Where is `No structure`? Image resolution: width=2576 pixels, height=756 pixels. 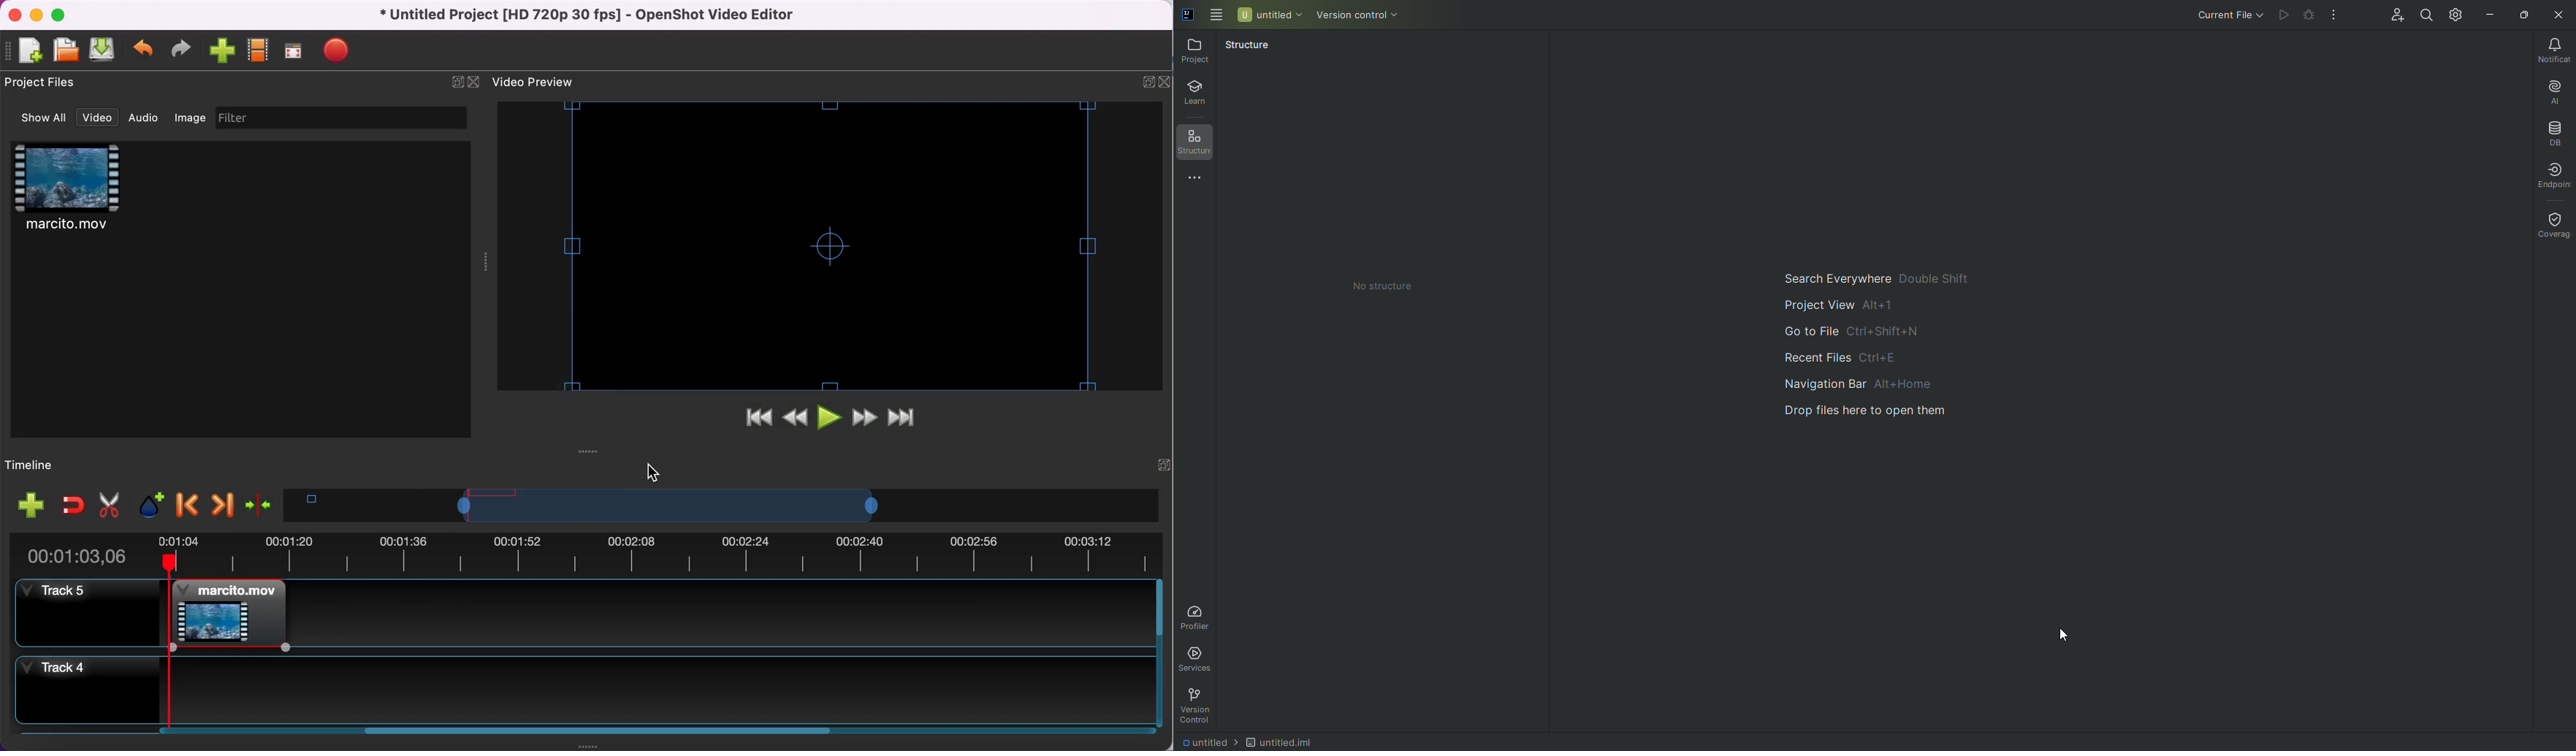 No structure is located at coordinates (1384, 288).